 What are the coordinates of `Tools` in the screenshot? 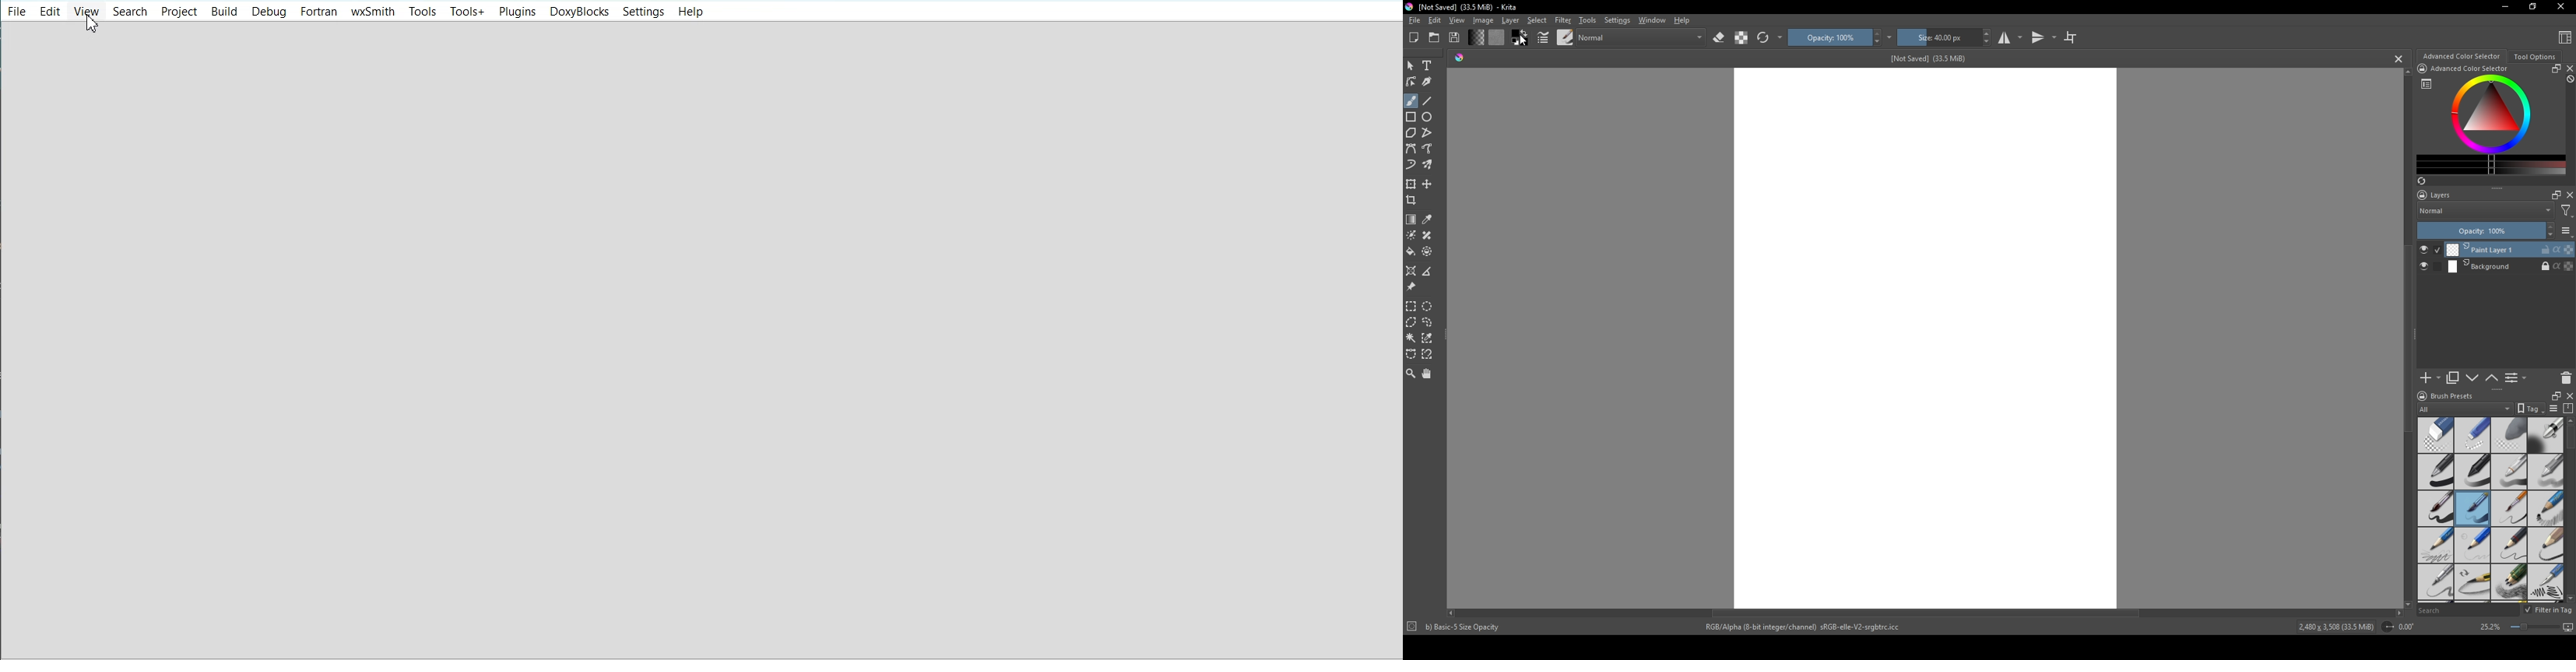 It's located at (422, 11).